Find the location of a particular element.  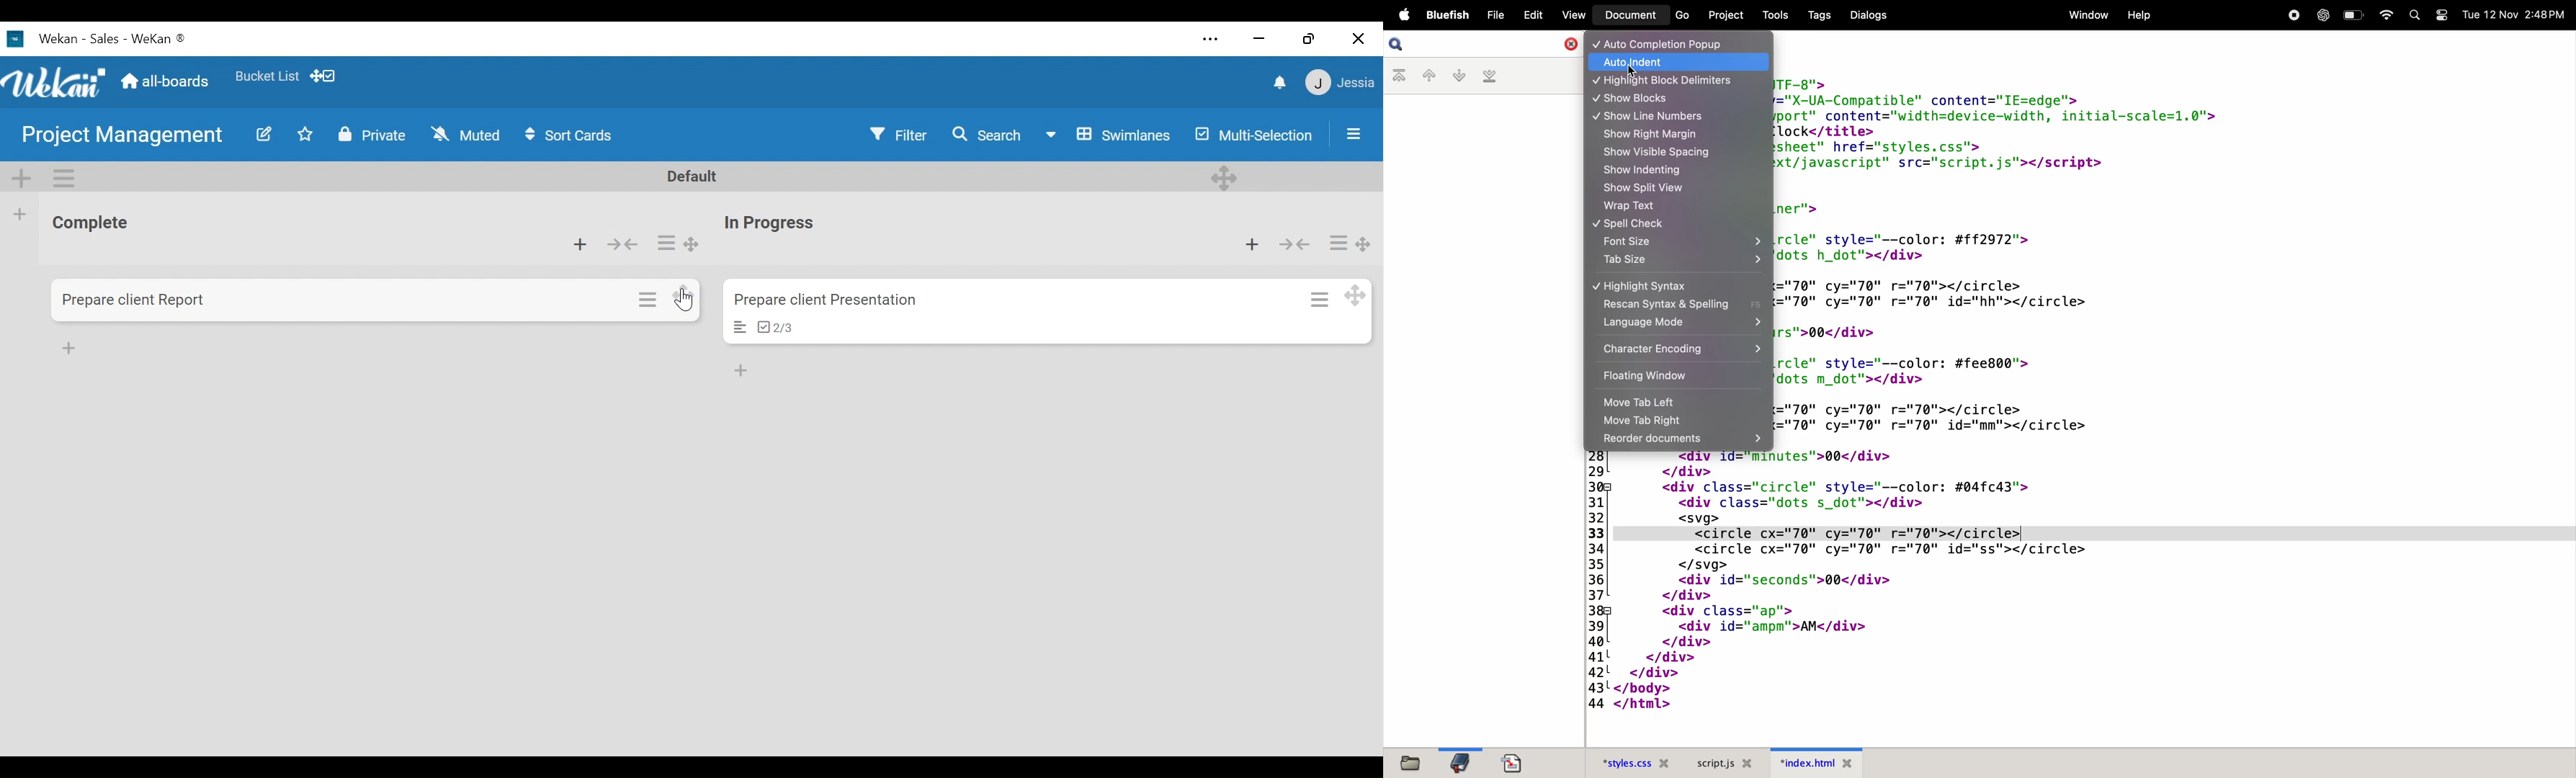

dekstop drag bar is located at coordinates (329, 76).